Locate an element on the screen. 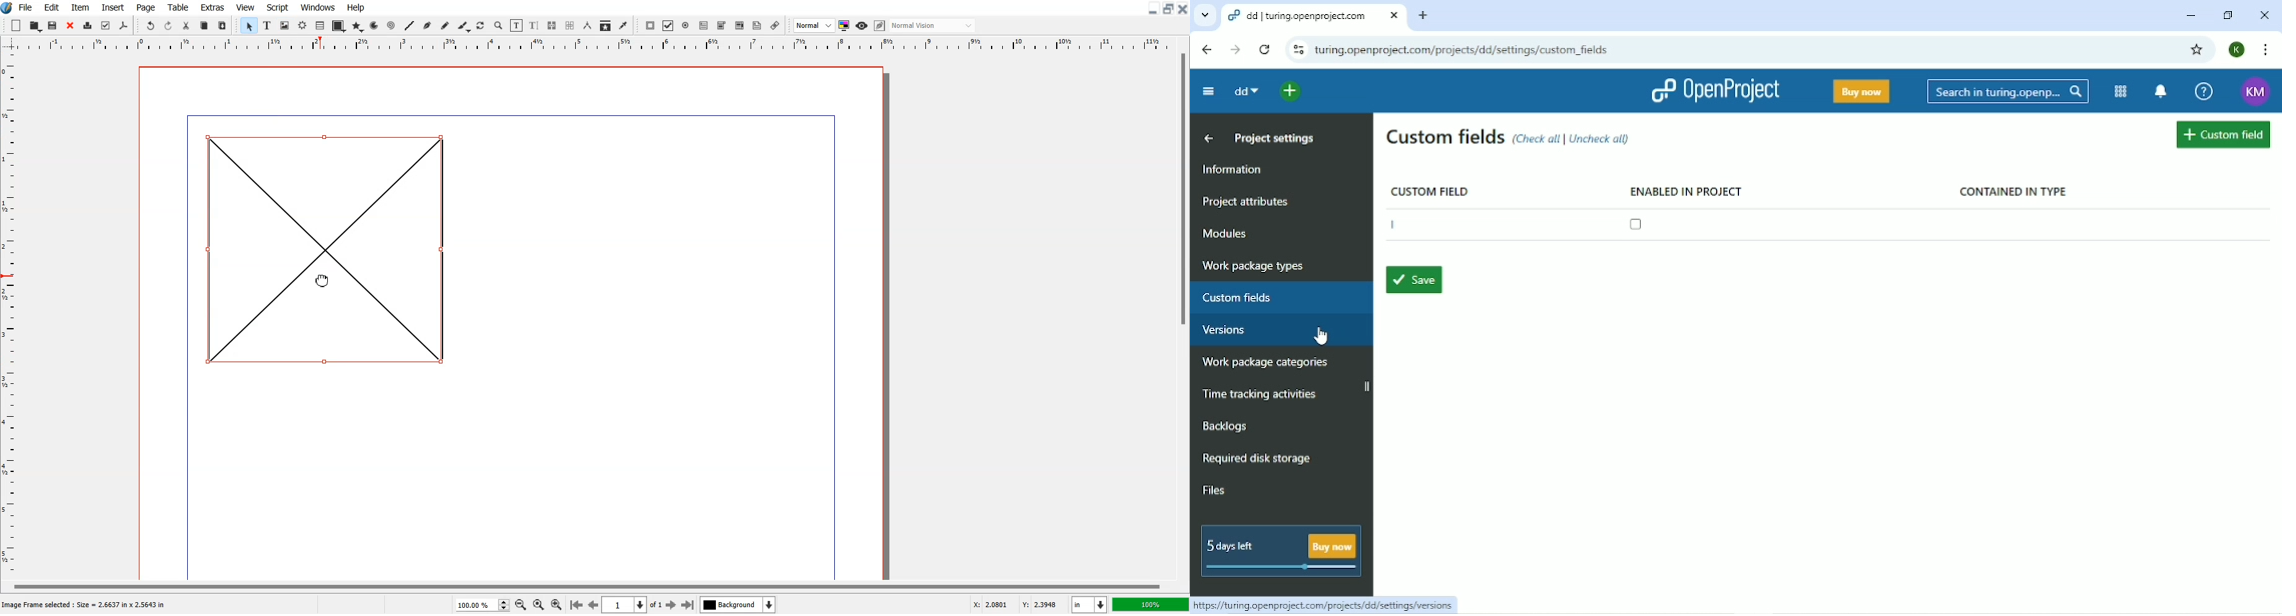 The width and height of the screenshot is (2296, 616). Files is located at coordinates (1218, 489).